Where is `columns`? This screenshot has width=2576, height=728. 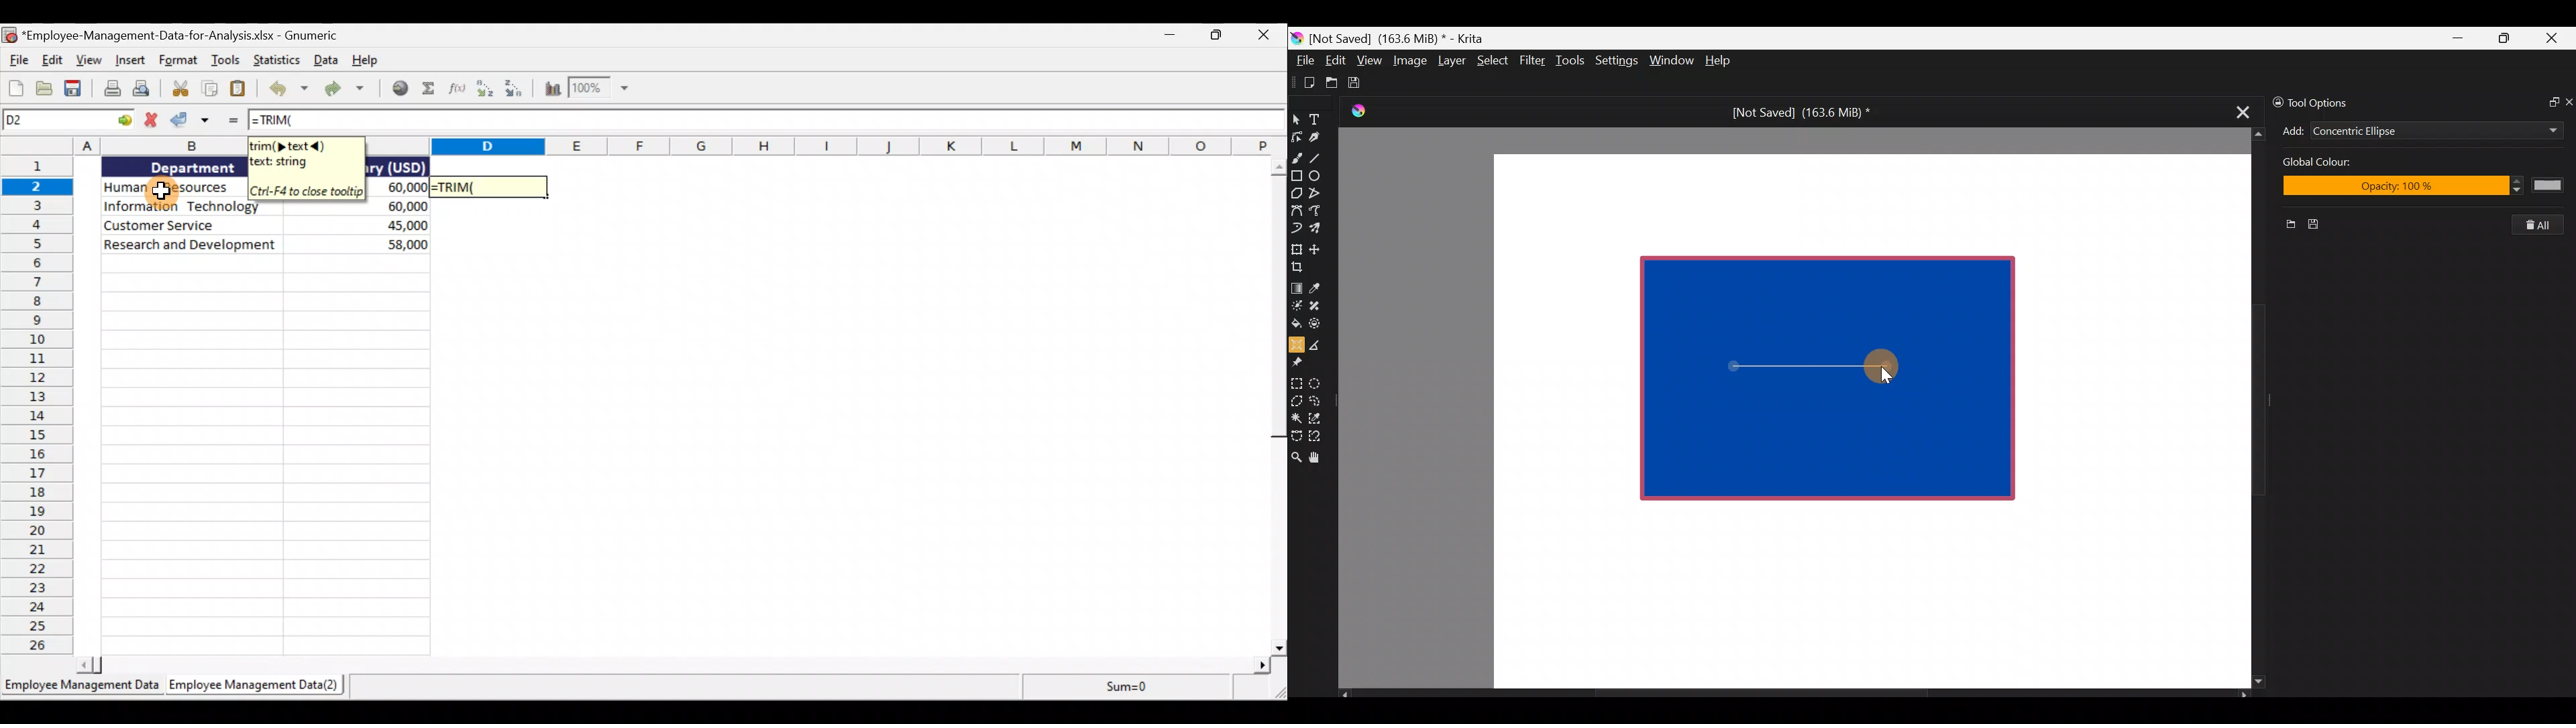
columns is located at coordinates (122, 146).